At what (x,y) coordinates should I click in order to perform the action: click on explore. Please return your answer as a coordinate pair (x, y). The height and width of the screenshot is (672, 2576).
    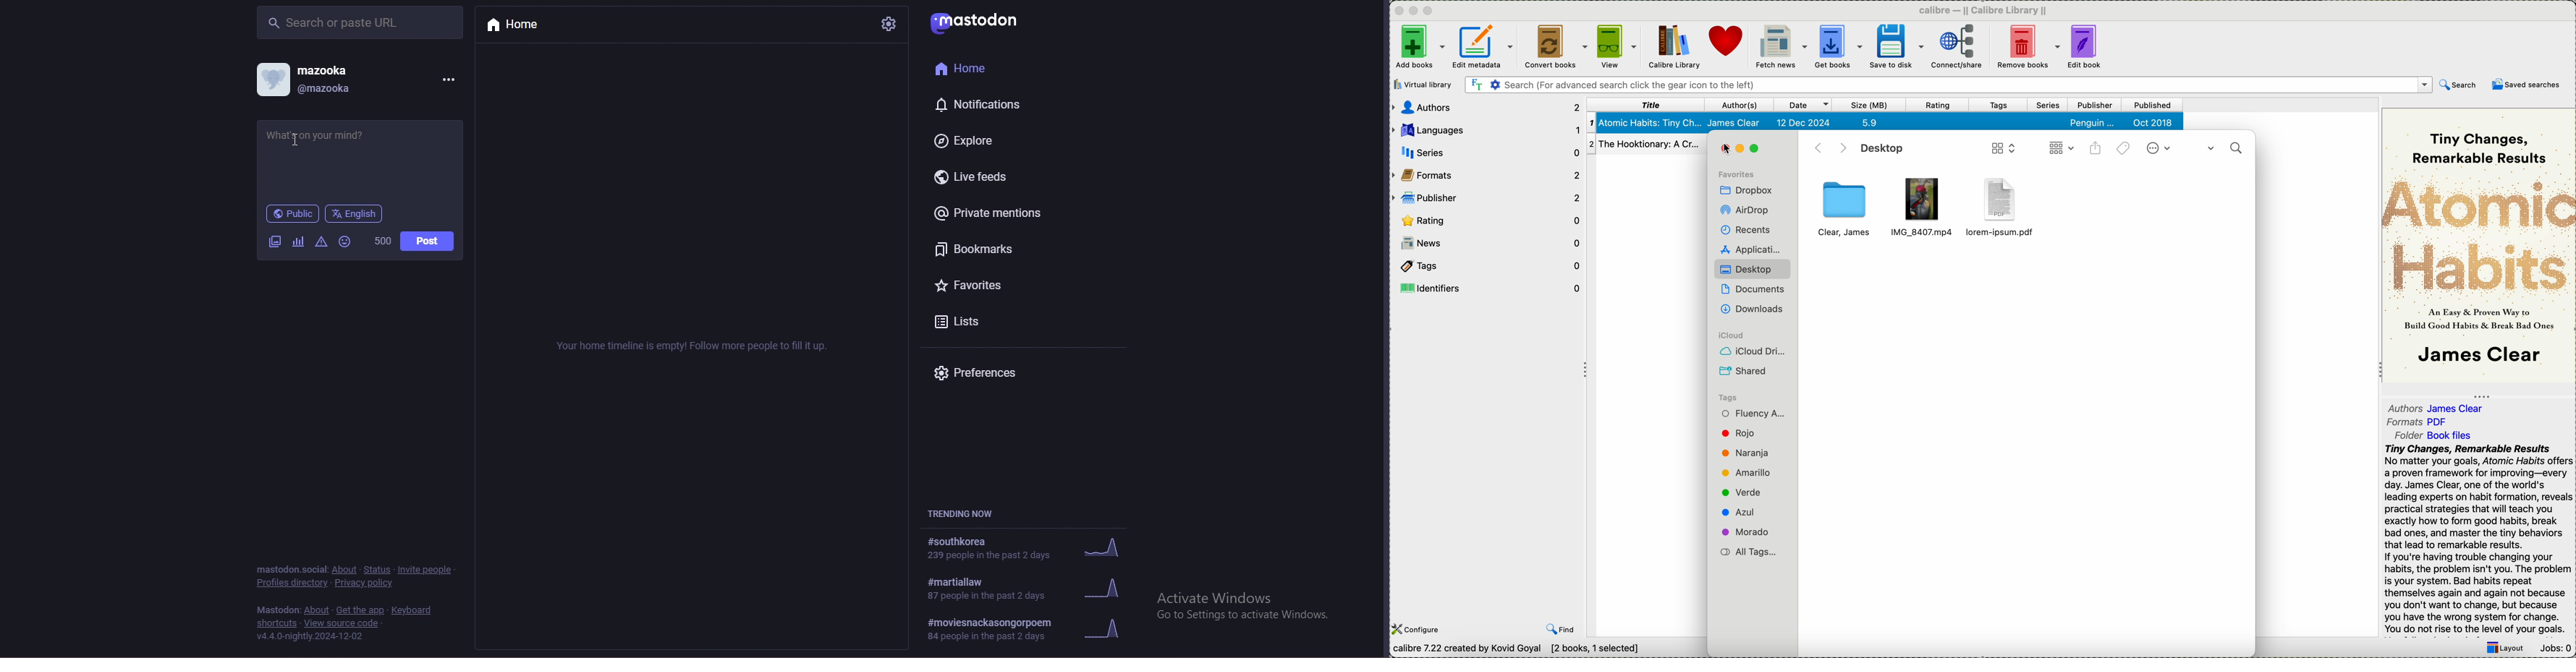
    Looking at the image, I should click on (985, 140).